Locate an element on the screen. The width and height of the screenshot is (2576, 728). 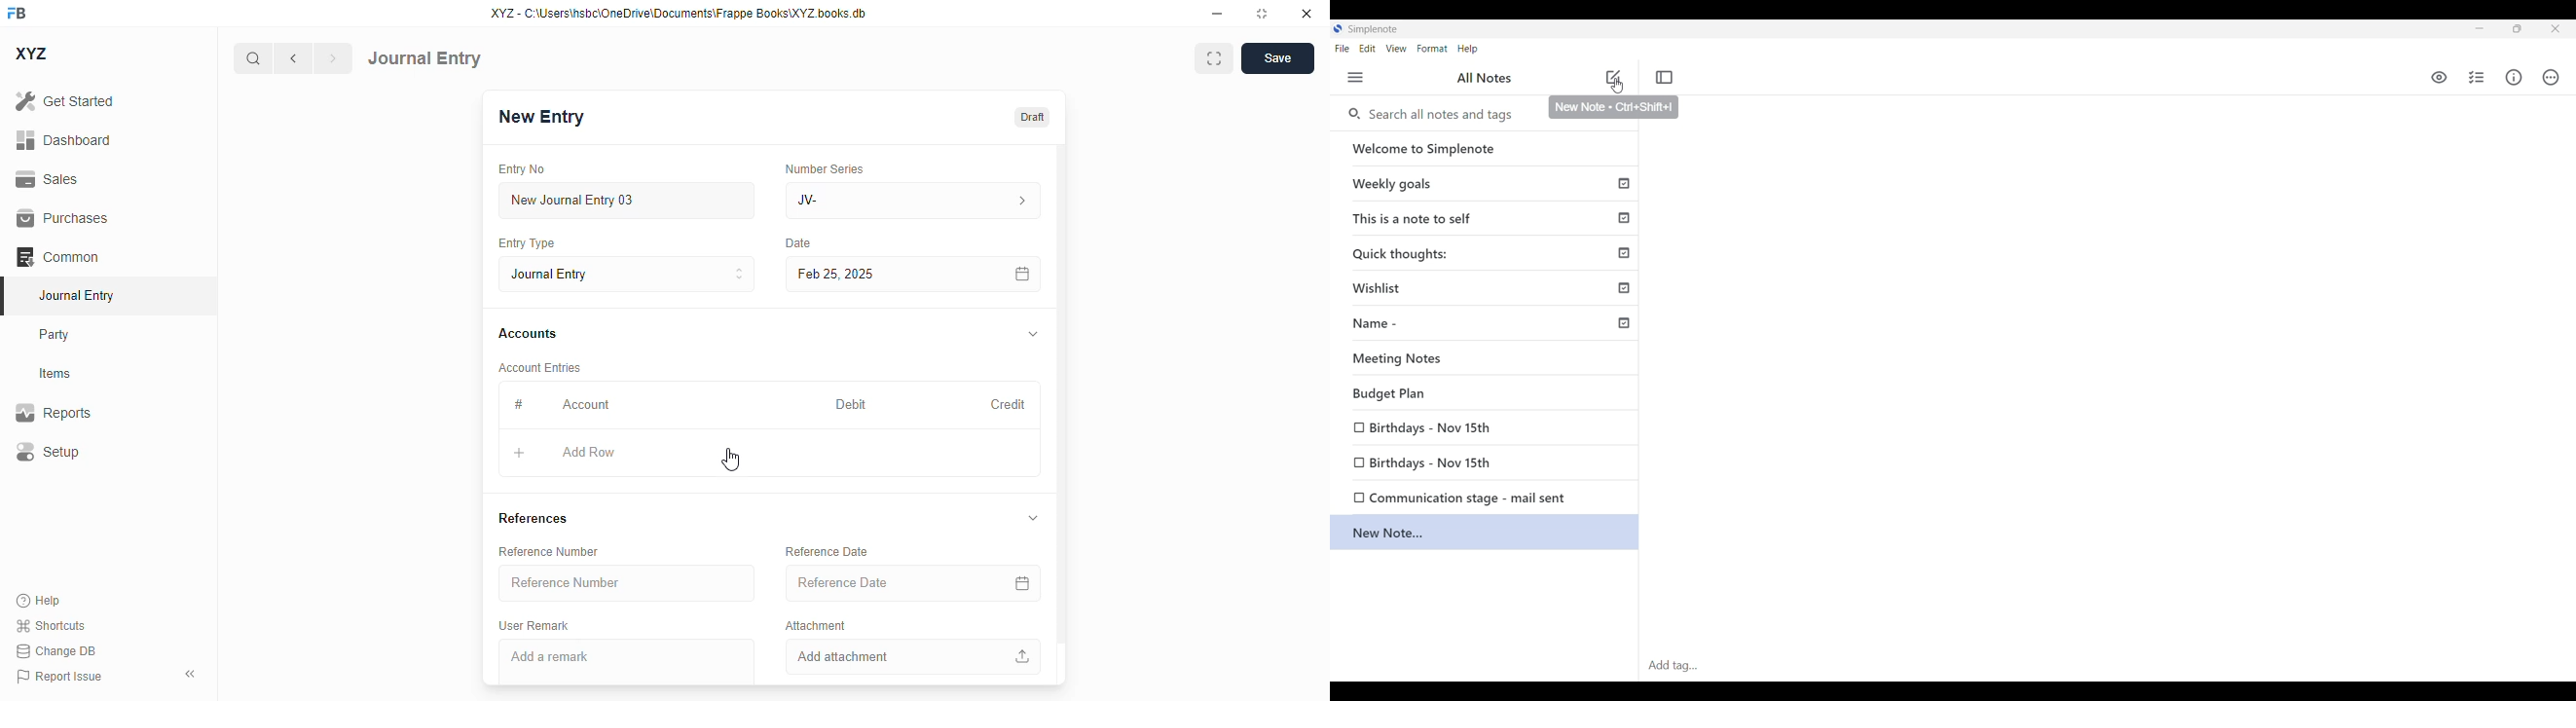
items is located at coordinates (55, 374).